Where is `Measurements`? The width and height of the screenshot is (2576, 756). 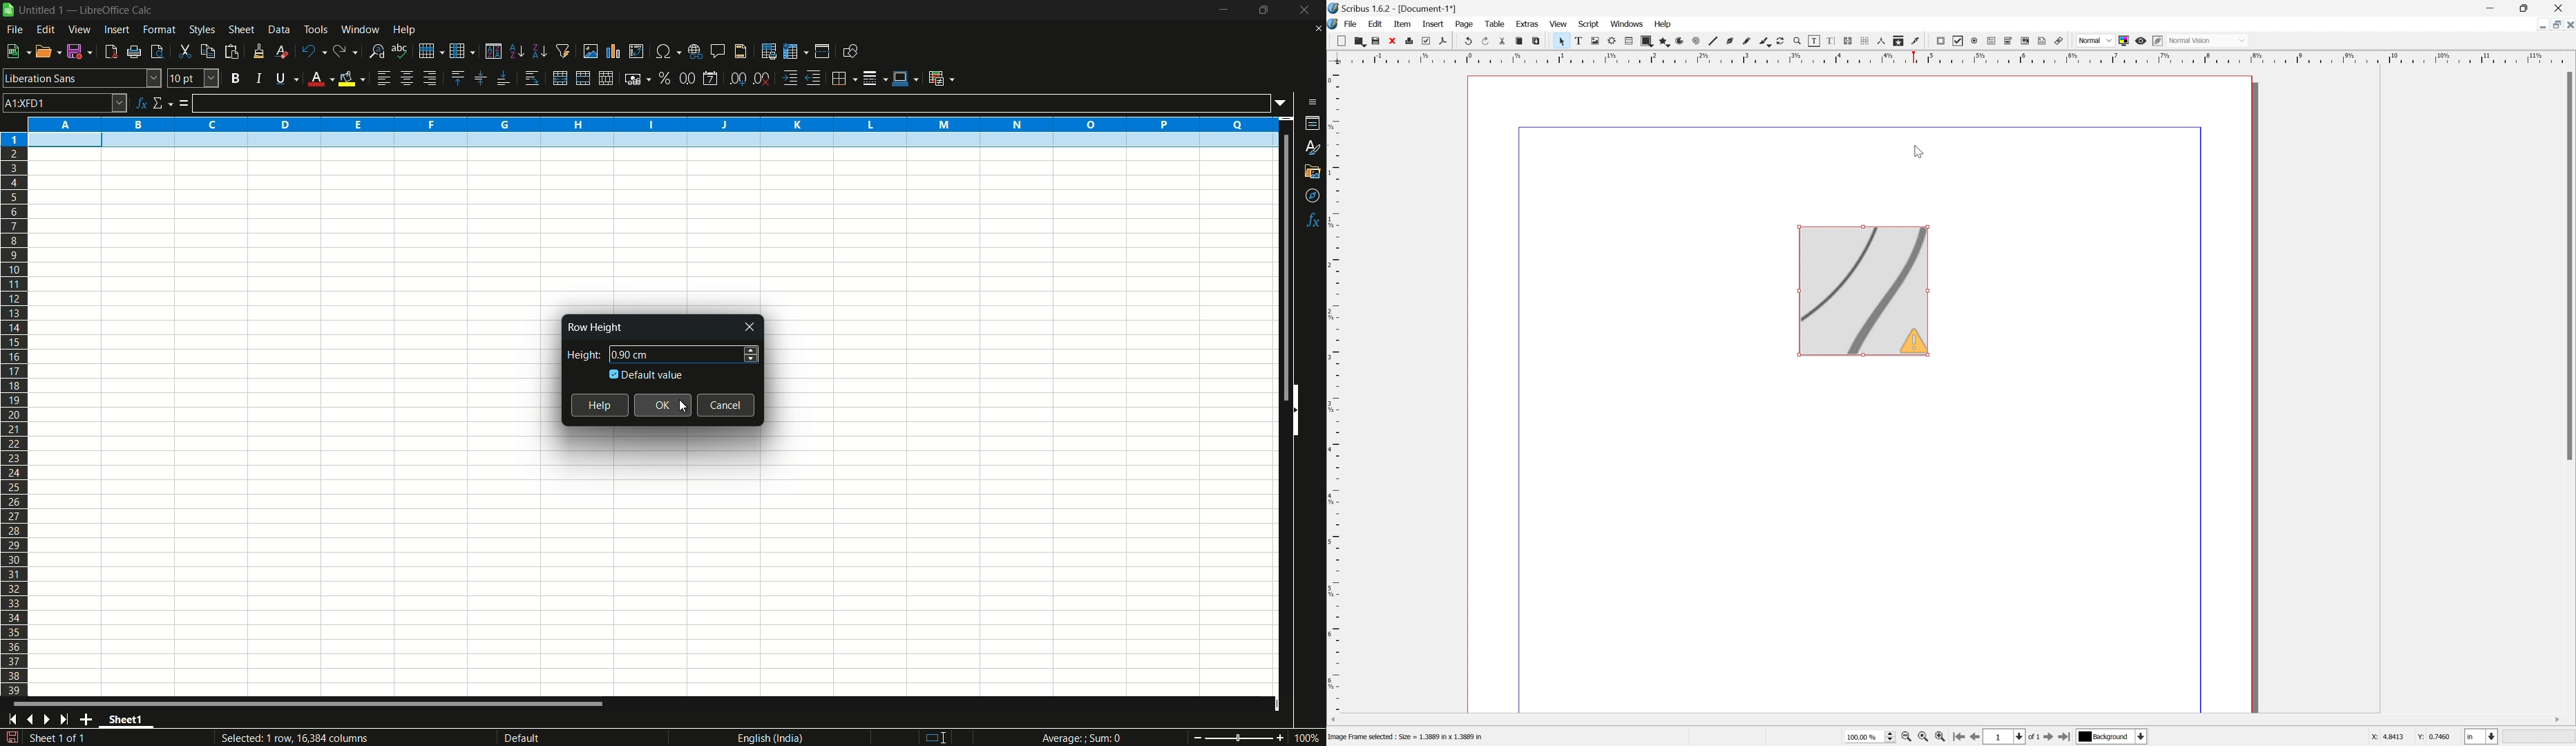
Measurements is located at coordinates (1882, 42).